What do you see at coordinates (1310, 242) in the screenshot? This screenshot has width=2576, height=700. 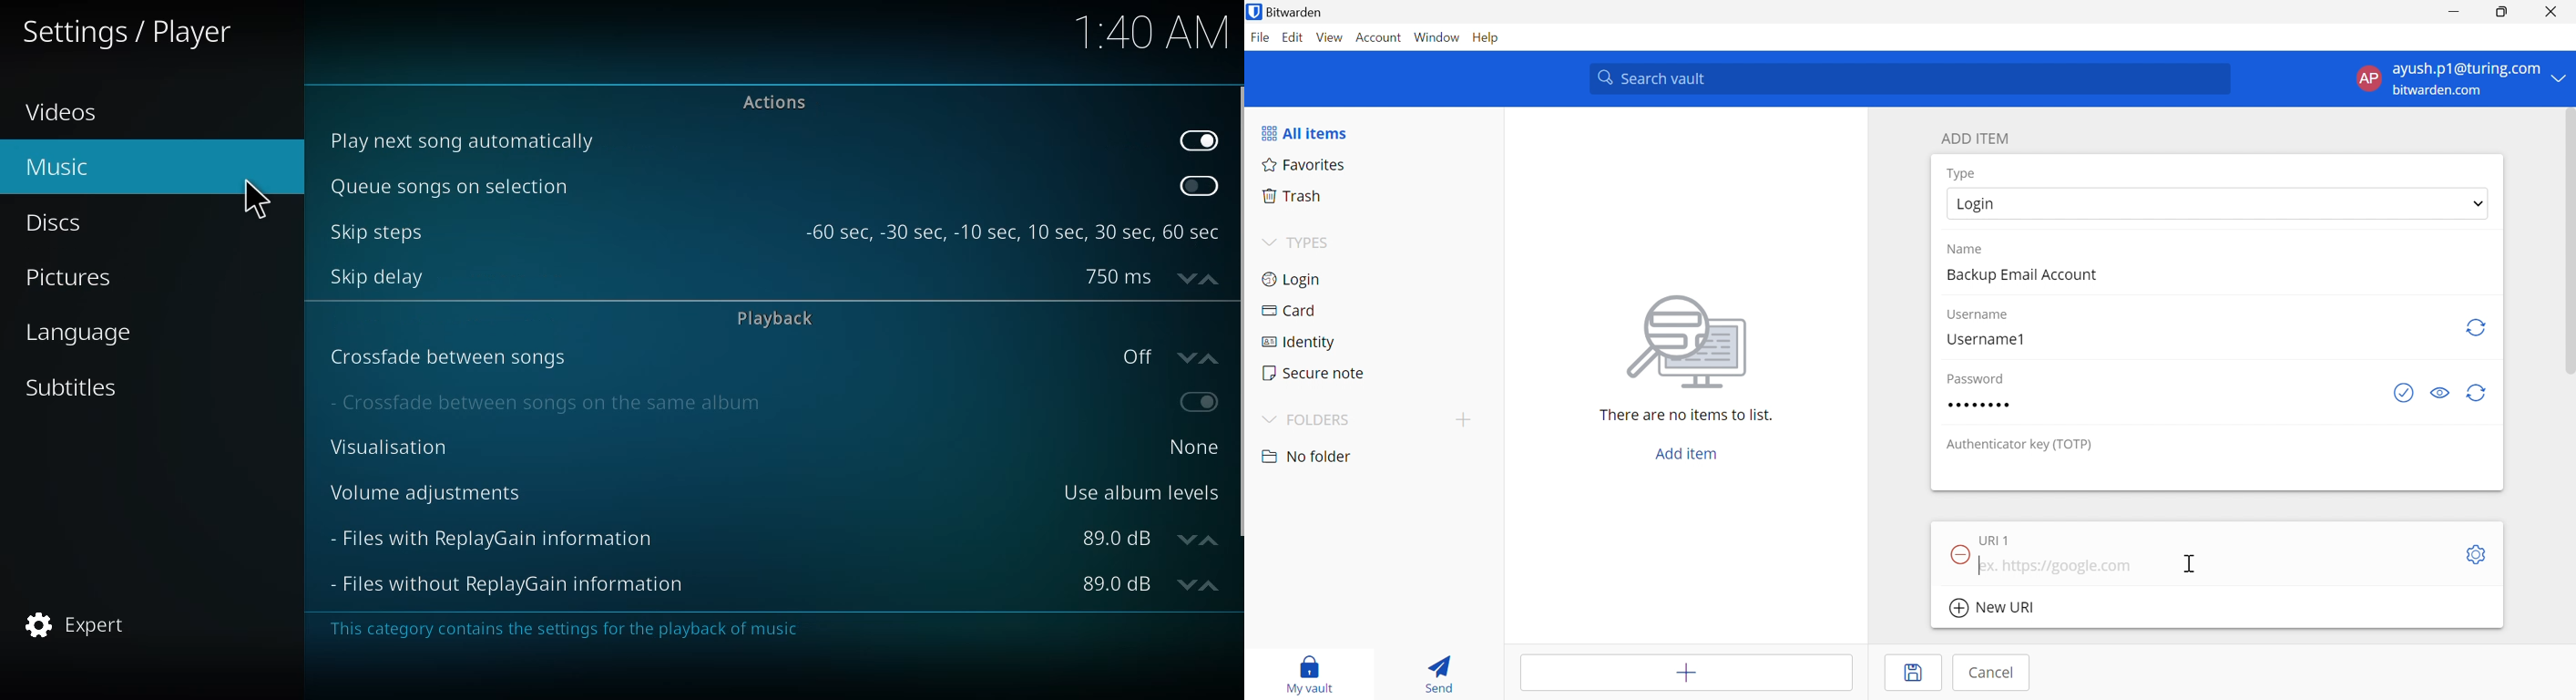 I see `TYPES` at bounding box center [1310, 242].